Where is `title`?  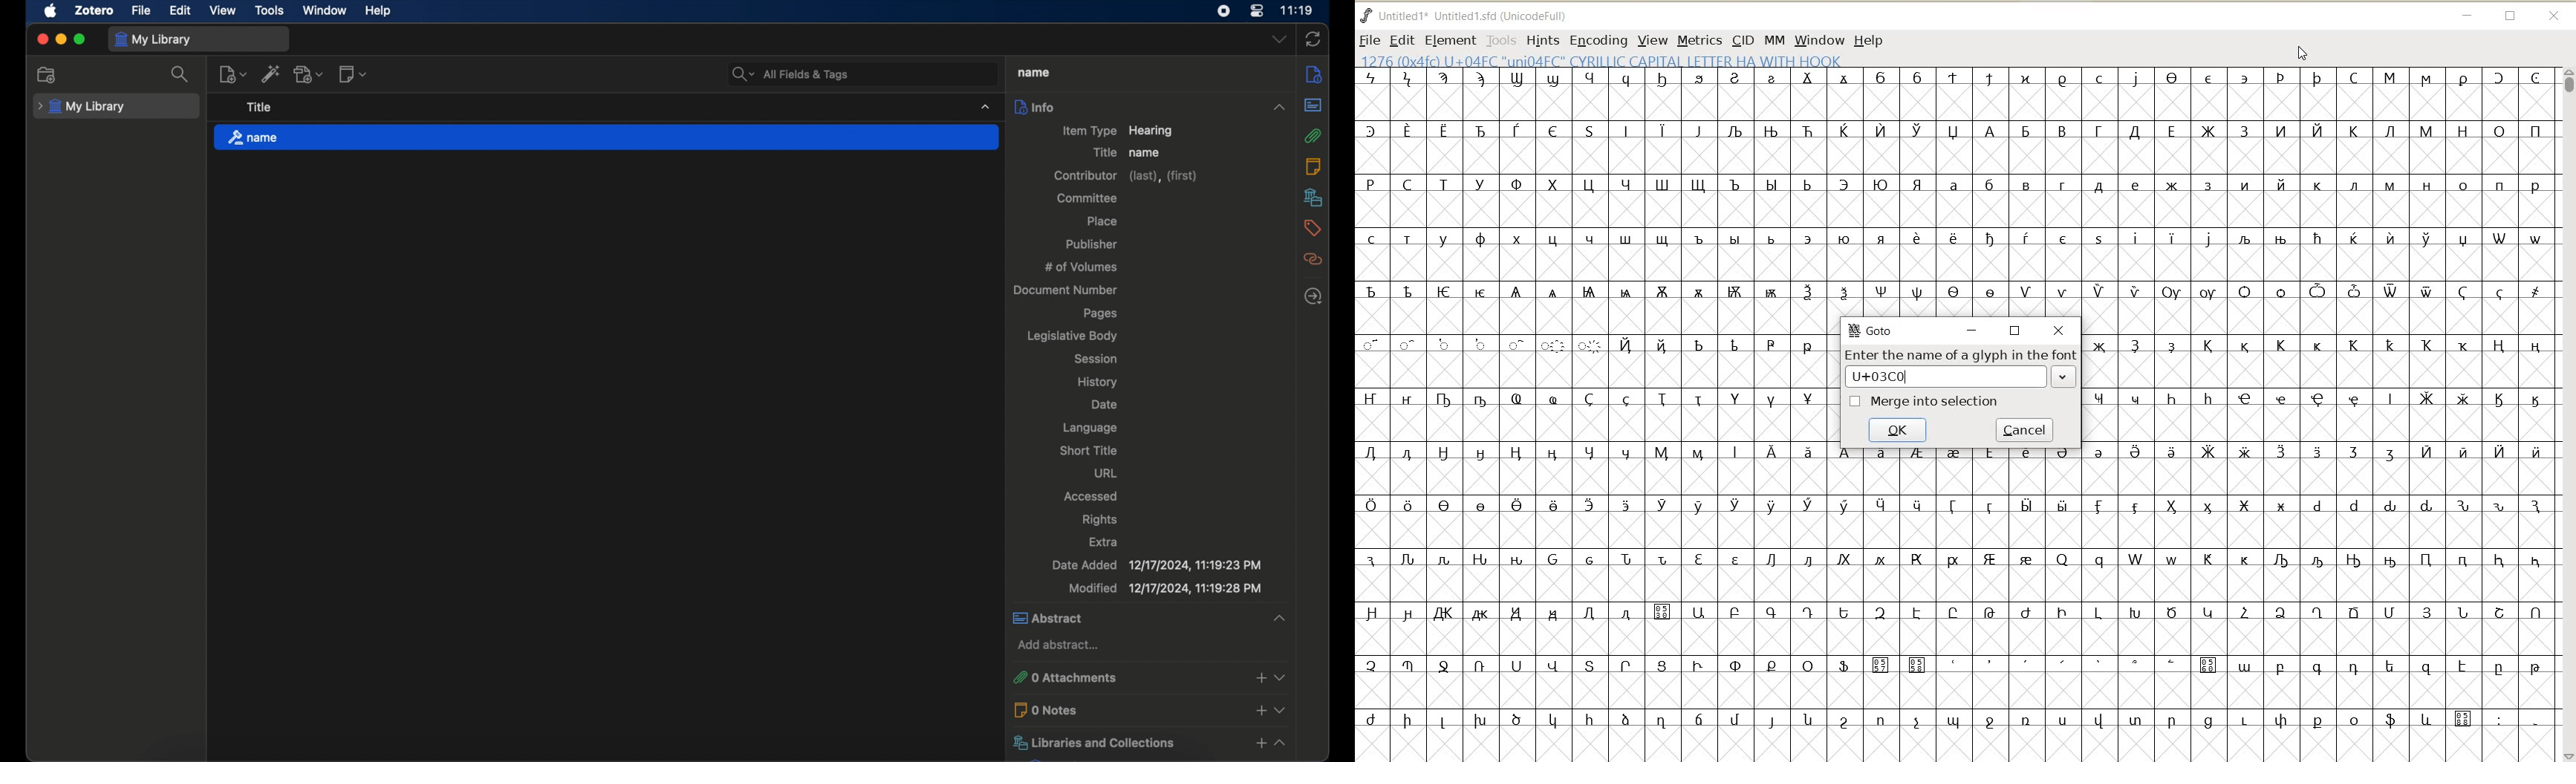 title is located at coordinates (259, 107).